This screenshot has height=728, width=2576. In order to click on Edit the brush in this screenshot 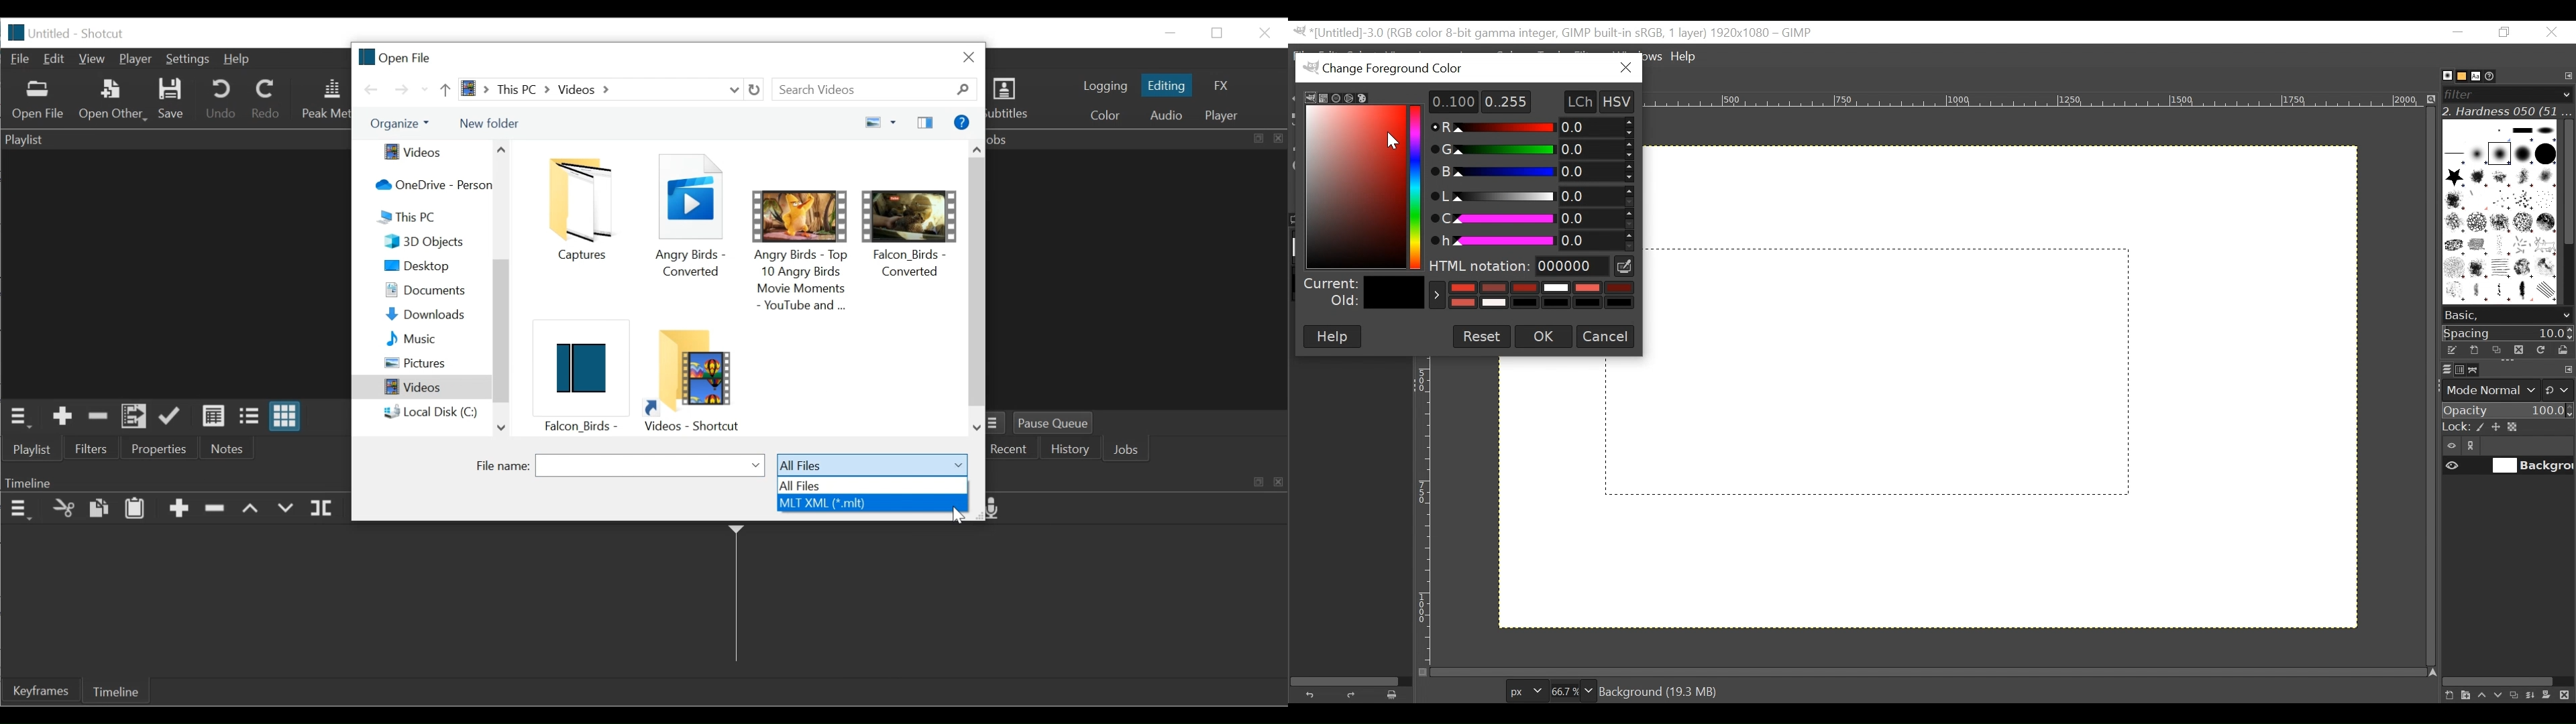, I will do `click(2451, 350)`.